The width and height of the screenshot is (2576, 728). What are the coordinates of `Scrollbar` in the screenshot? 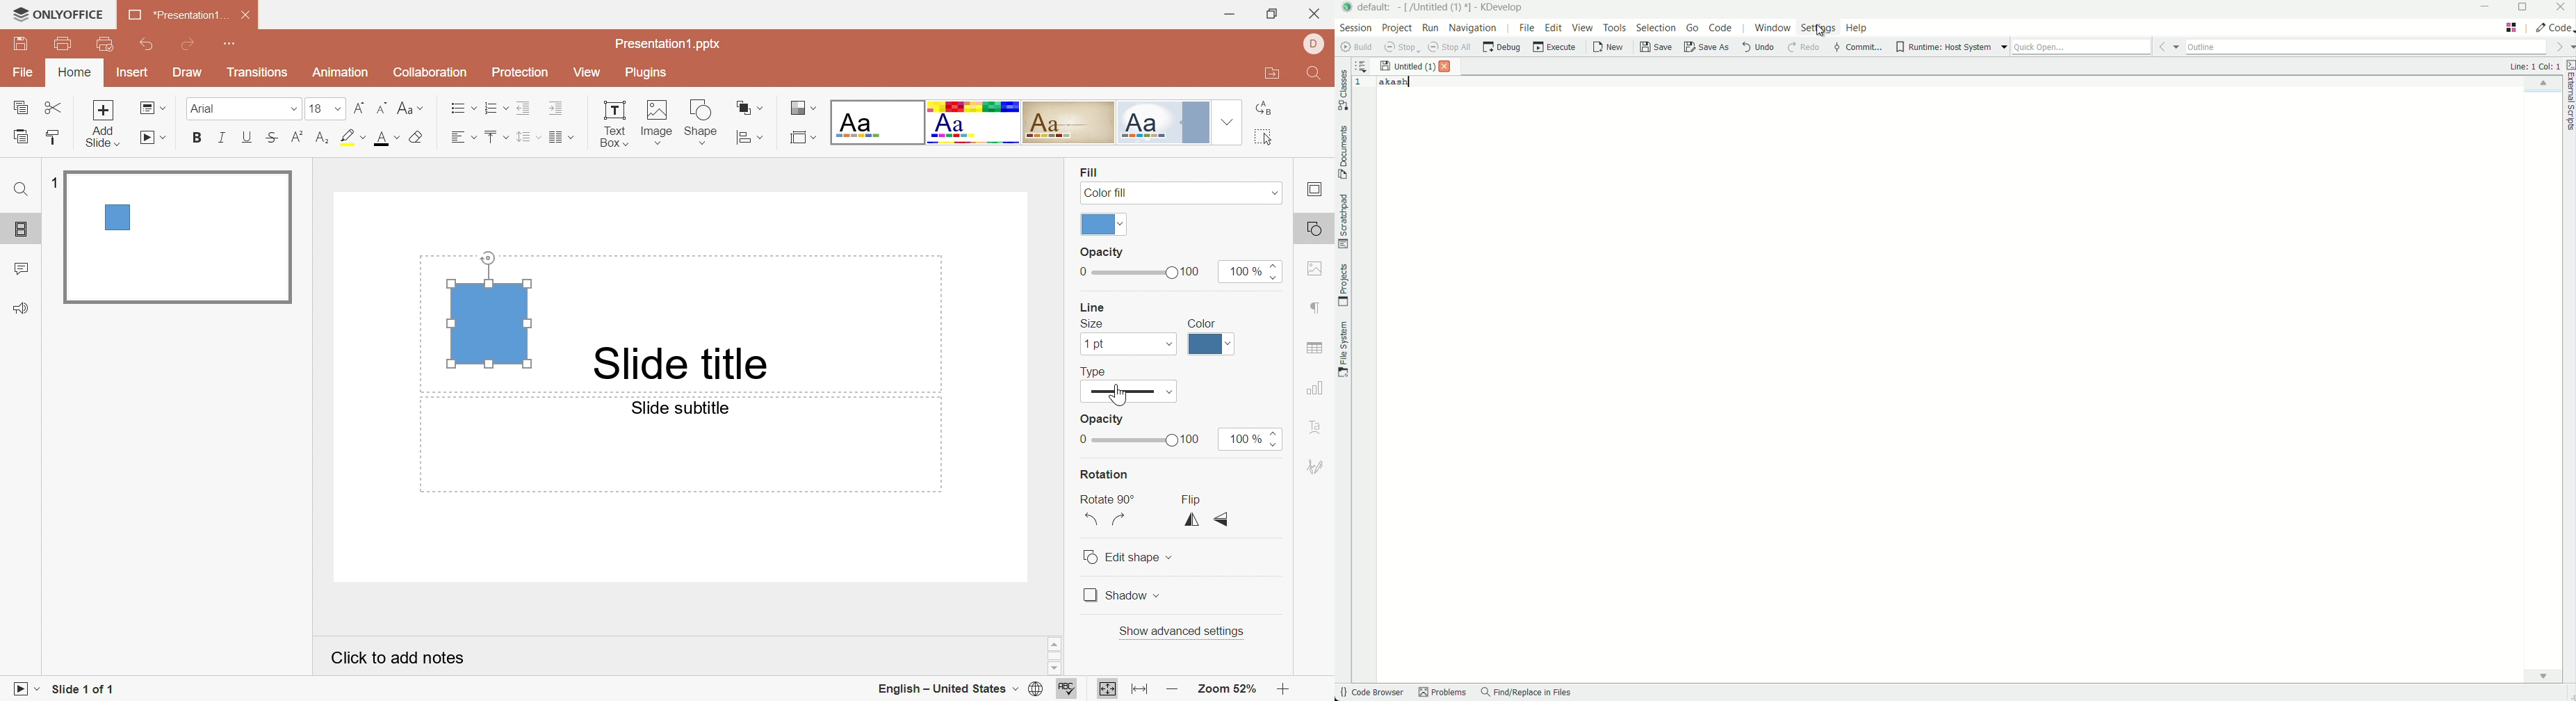 It's located at (1048, 655).